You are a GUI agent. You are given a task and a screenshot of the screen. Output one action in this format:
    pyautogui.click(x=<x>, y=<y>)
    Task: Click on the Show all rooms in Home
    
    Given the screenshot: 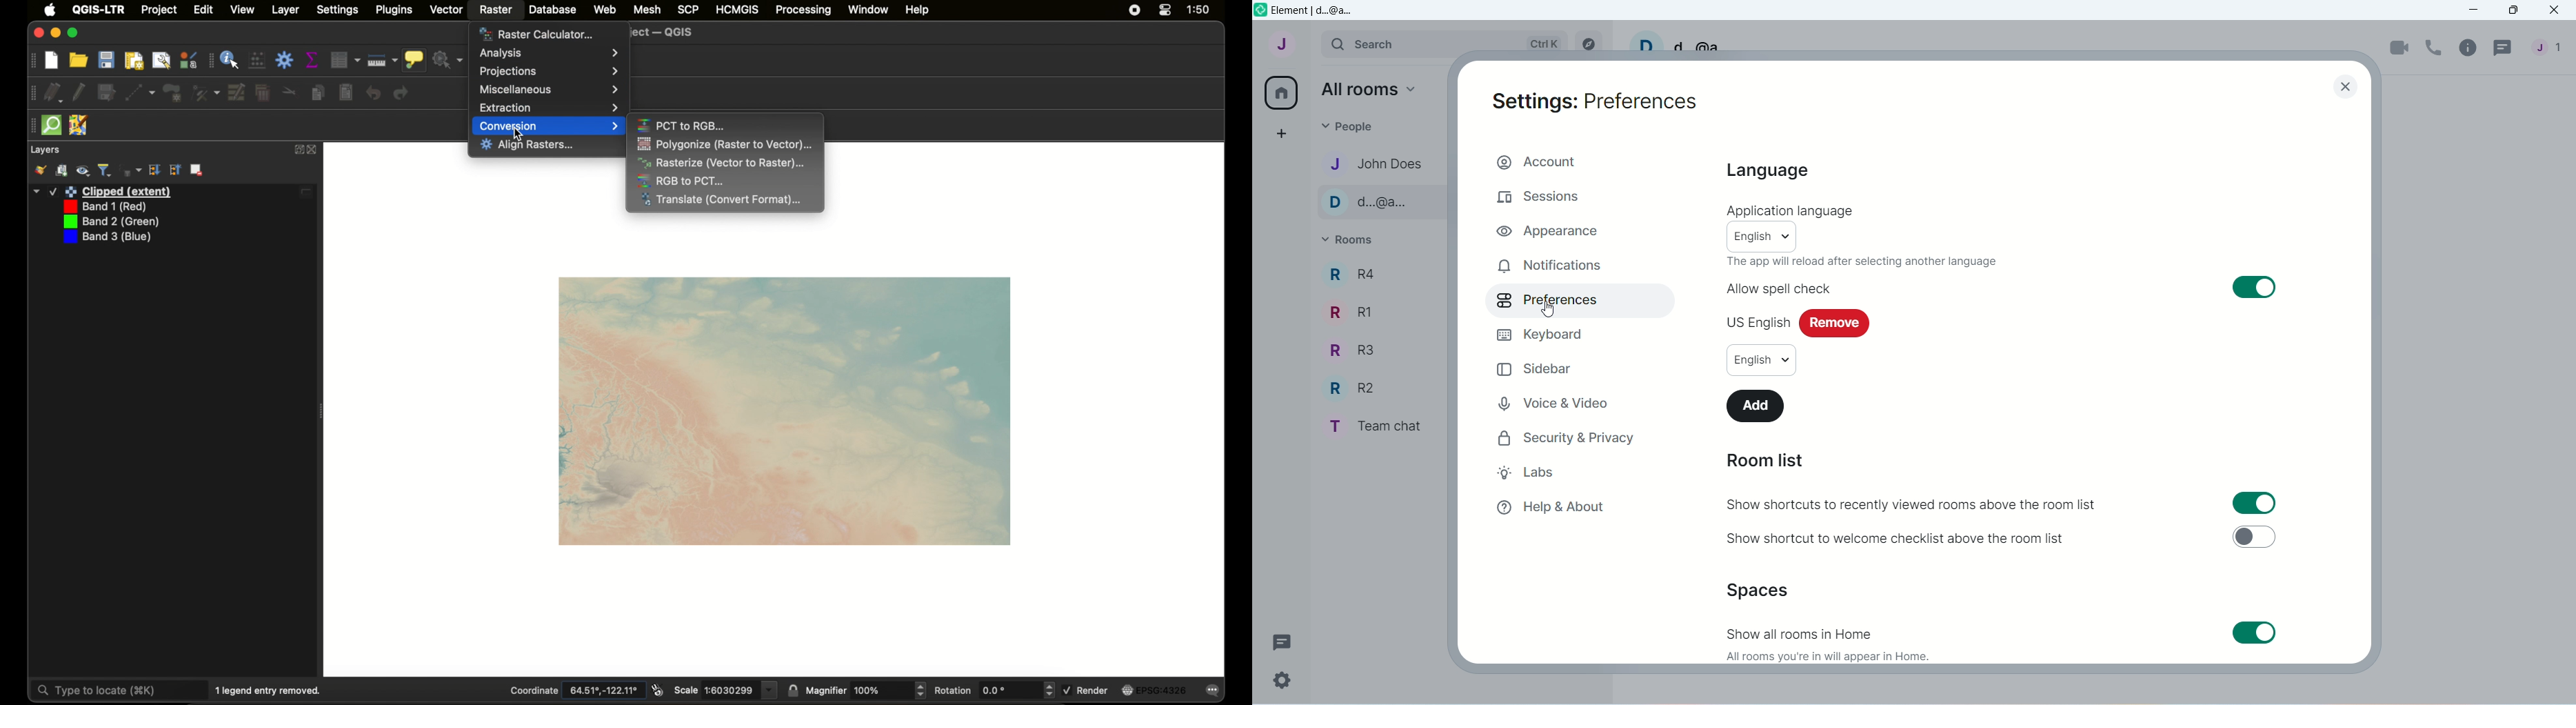 What is the action you would take?
    pyautogui.click(x=1803, y=631)
    